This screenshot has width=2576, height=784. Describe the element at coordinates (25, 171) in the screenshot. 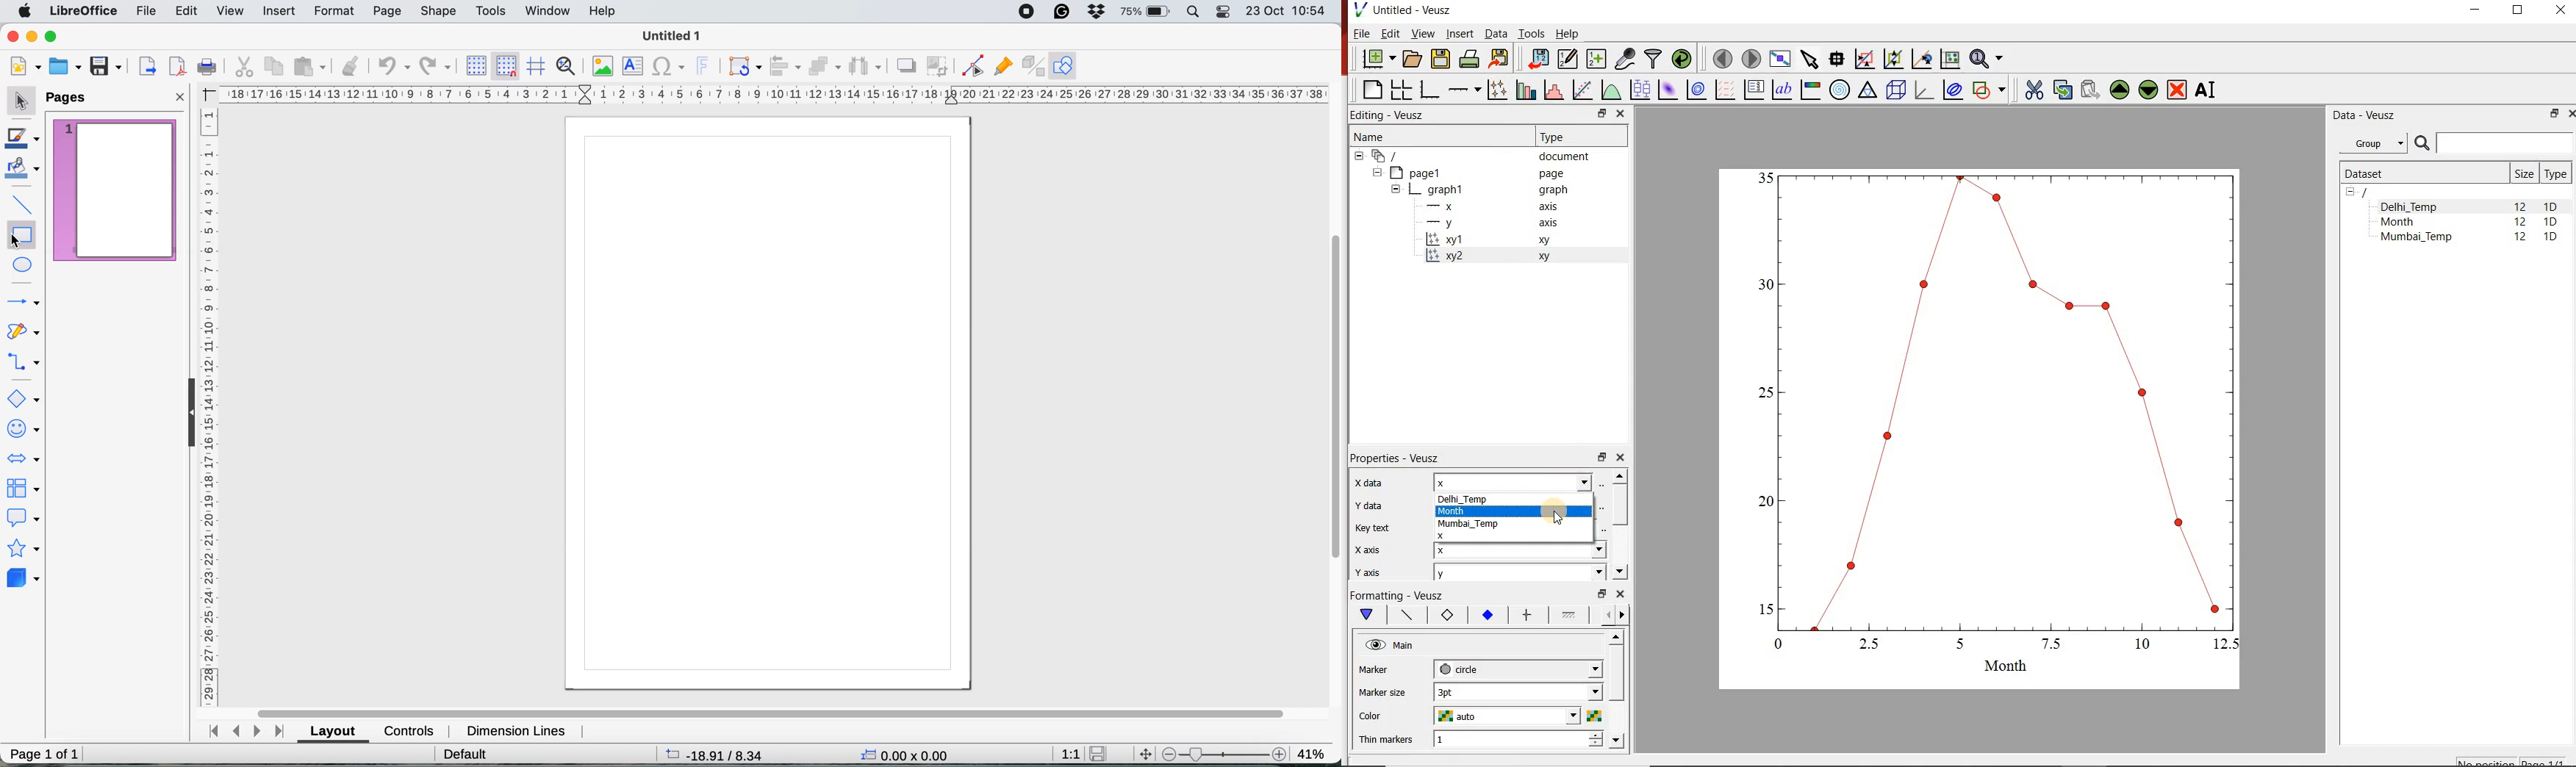

I see `fill color` at that location.